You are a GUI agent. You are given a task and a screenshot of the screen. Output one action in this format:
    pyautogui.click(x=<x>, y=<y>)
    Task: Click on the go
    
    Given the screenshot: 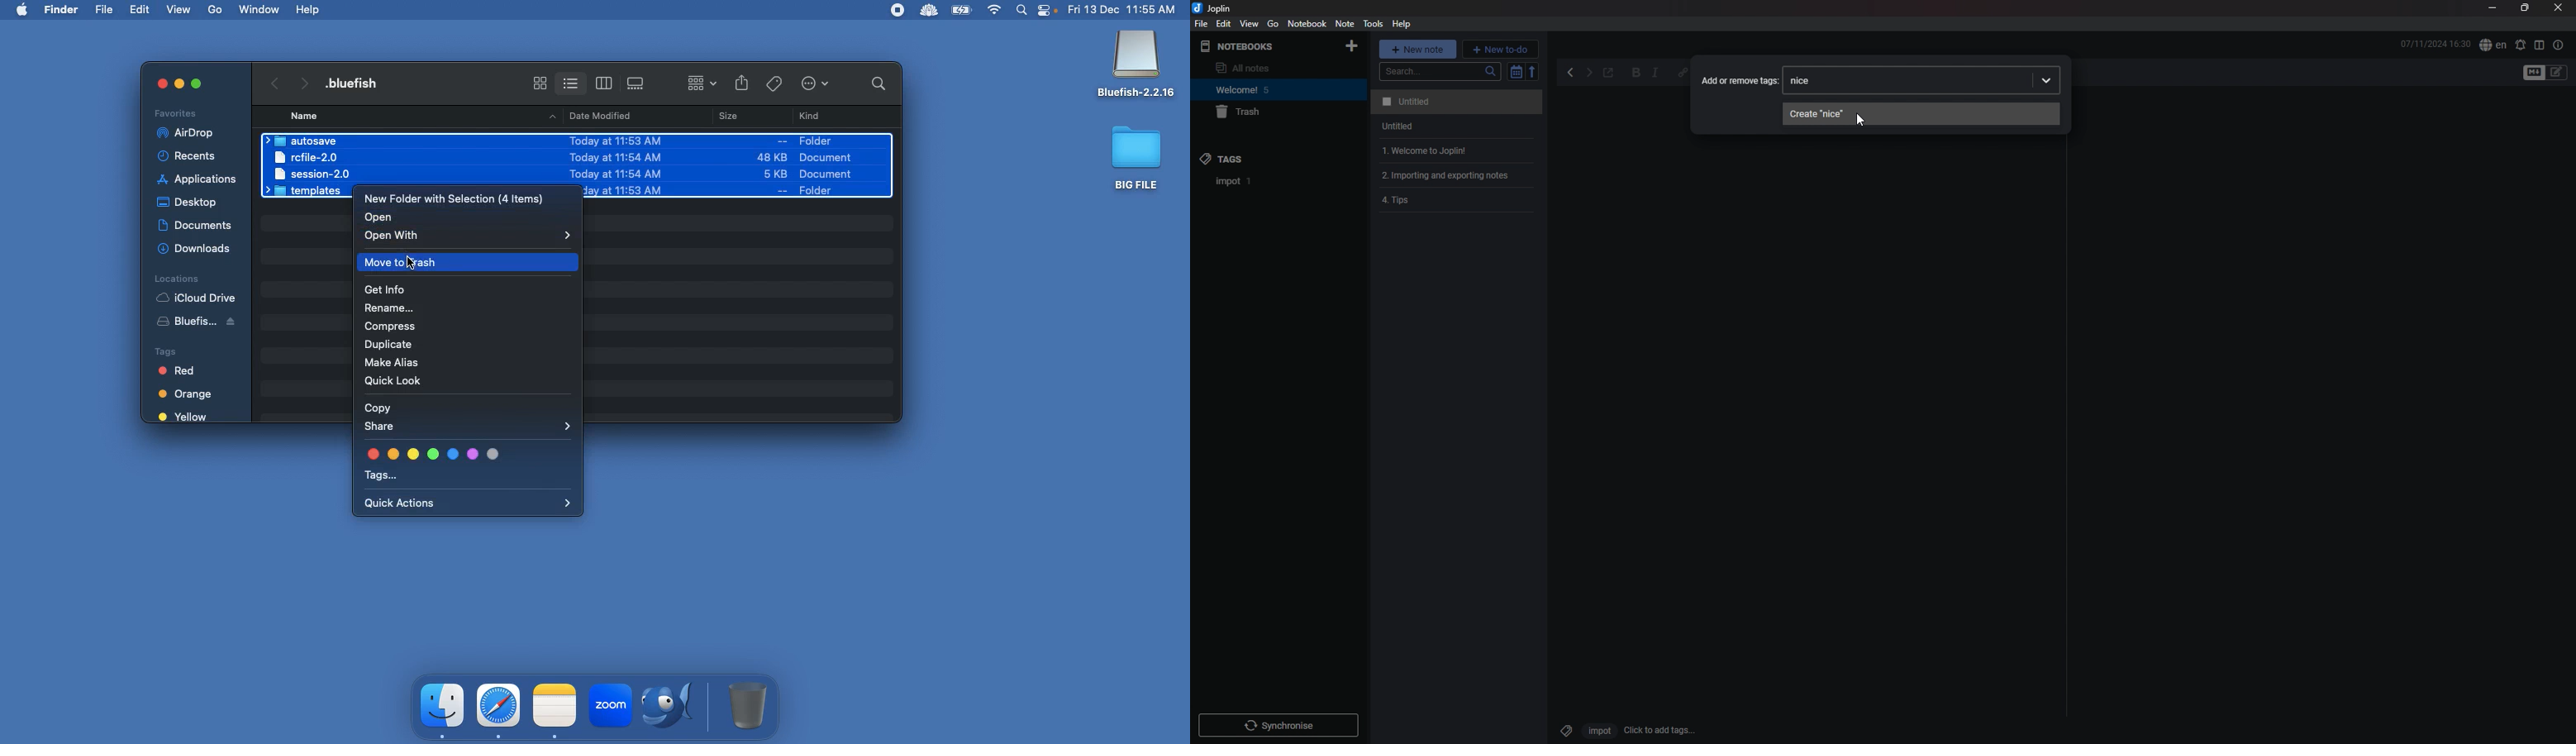 What is the action you would take?
    pyautogui.click(x=1273, y=23)
    